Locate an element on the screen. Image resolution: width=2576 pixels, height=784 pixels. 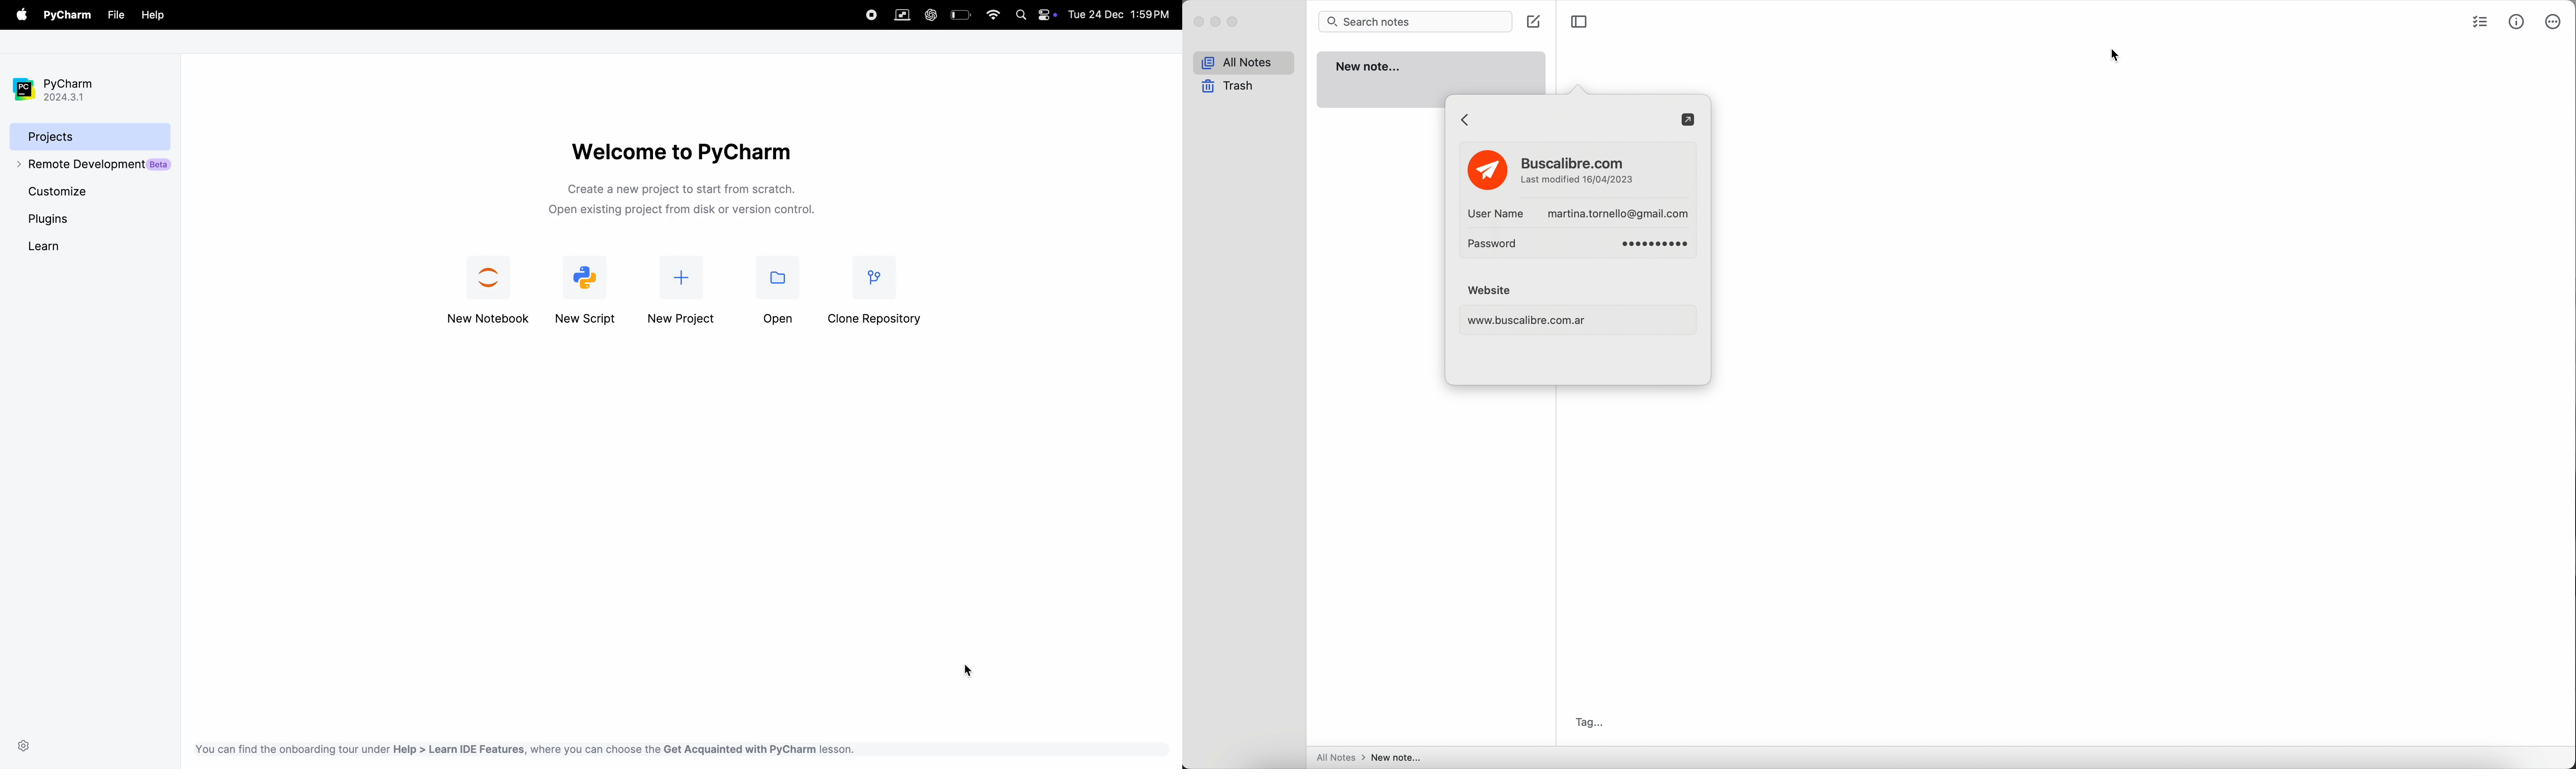
new project is located at coordinates (588, 288).